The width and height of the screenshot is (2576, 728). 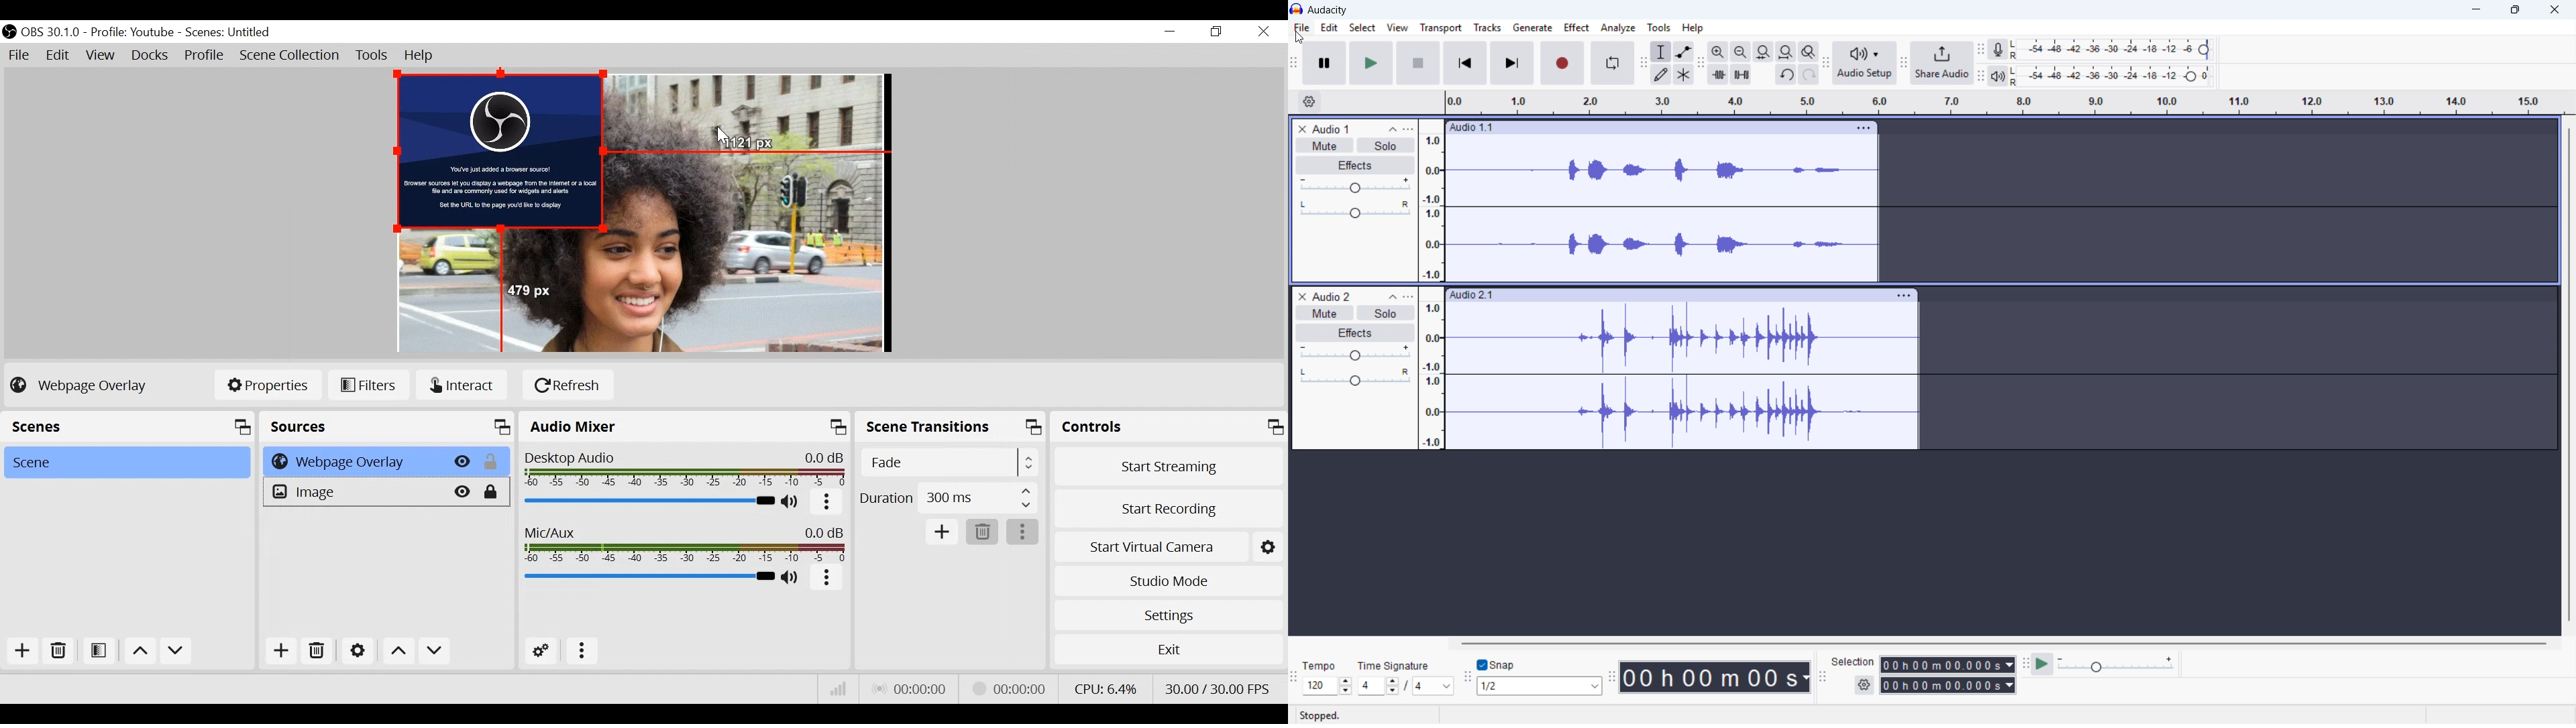 I want to click on Record , so click(x=1562, y=64).